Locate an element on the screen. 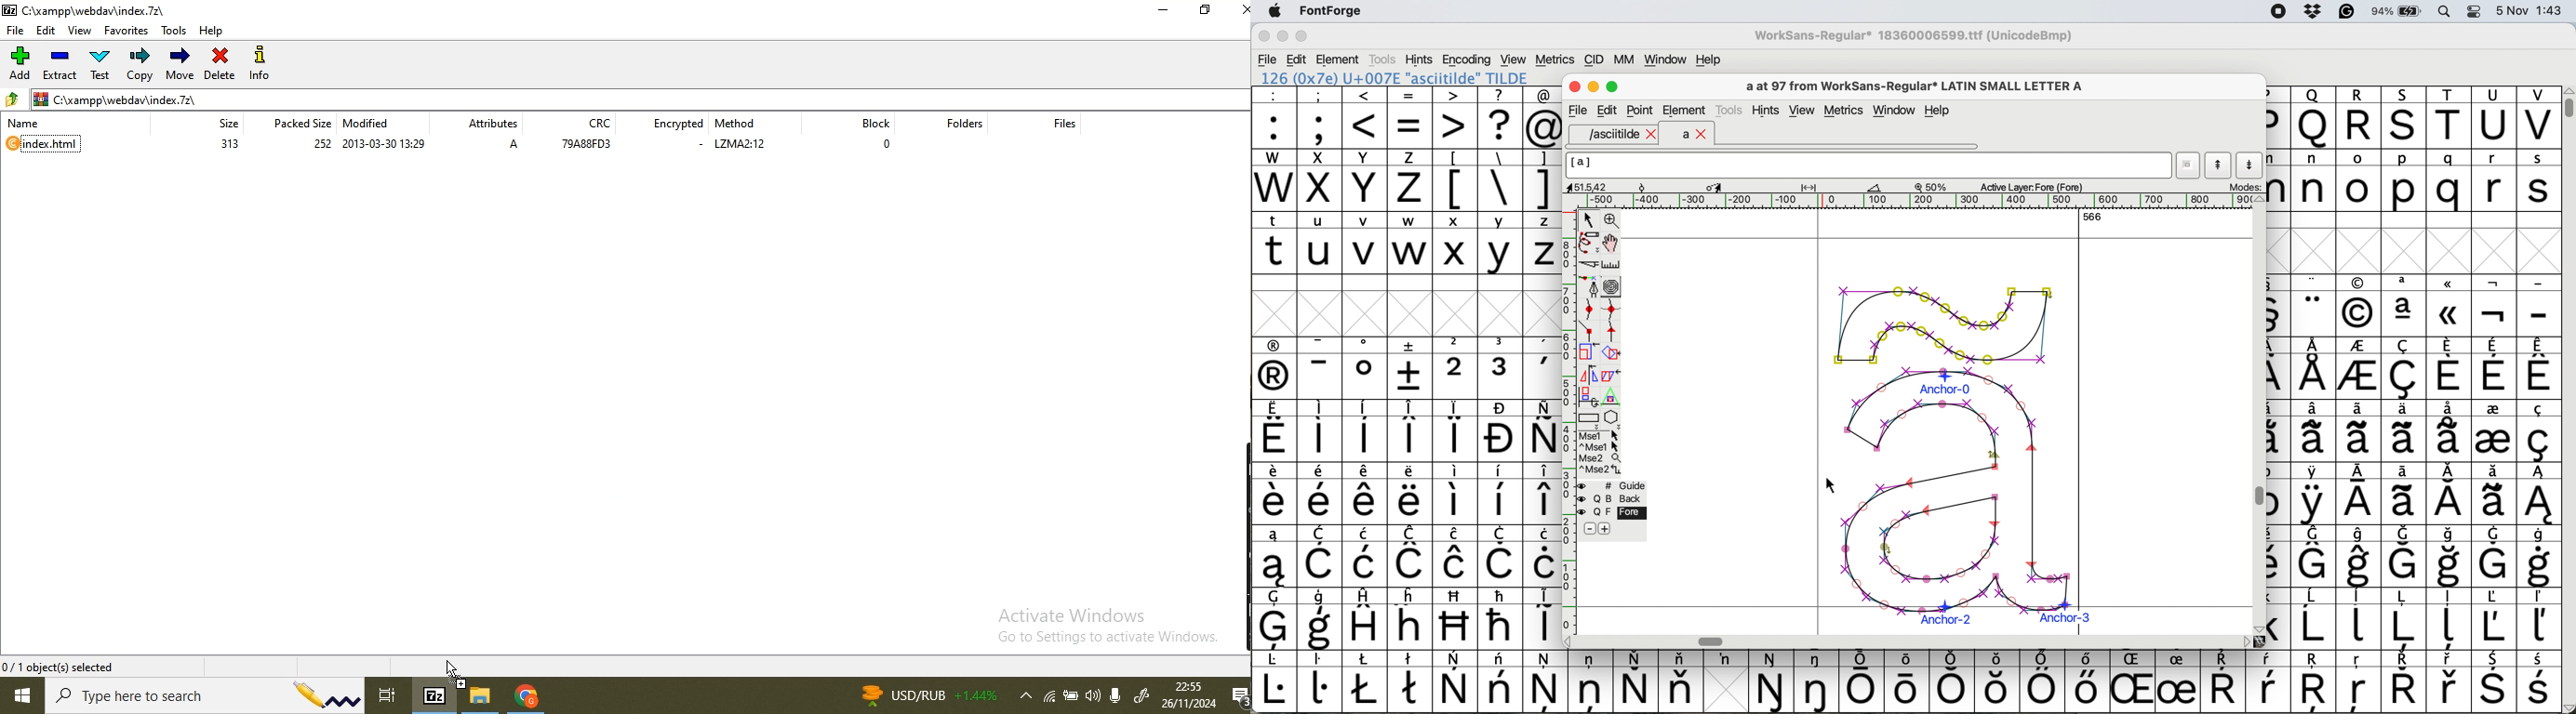 This screenshot has width=2576, height=728. symbol is located at coordinates (1909, 680).